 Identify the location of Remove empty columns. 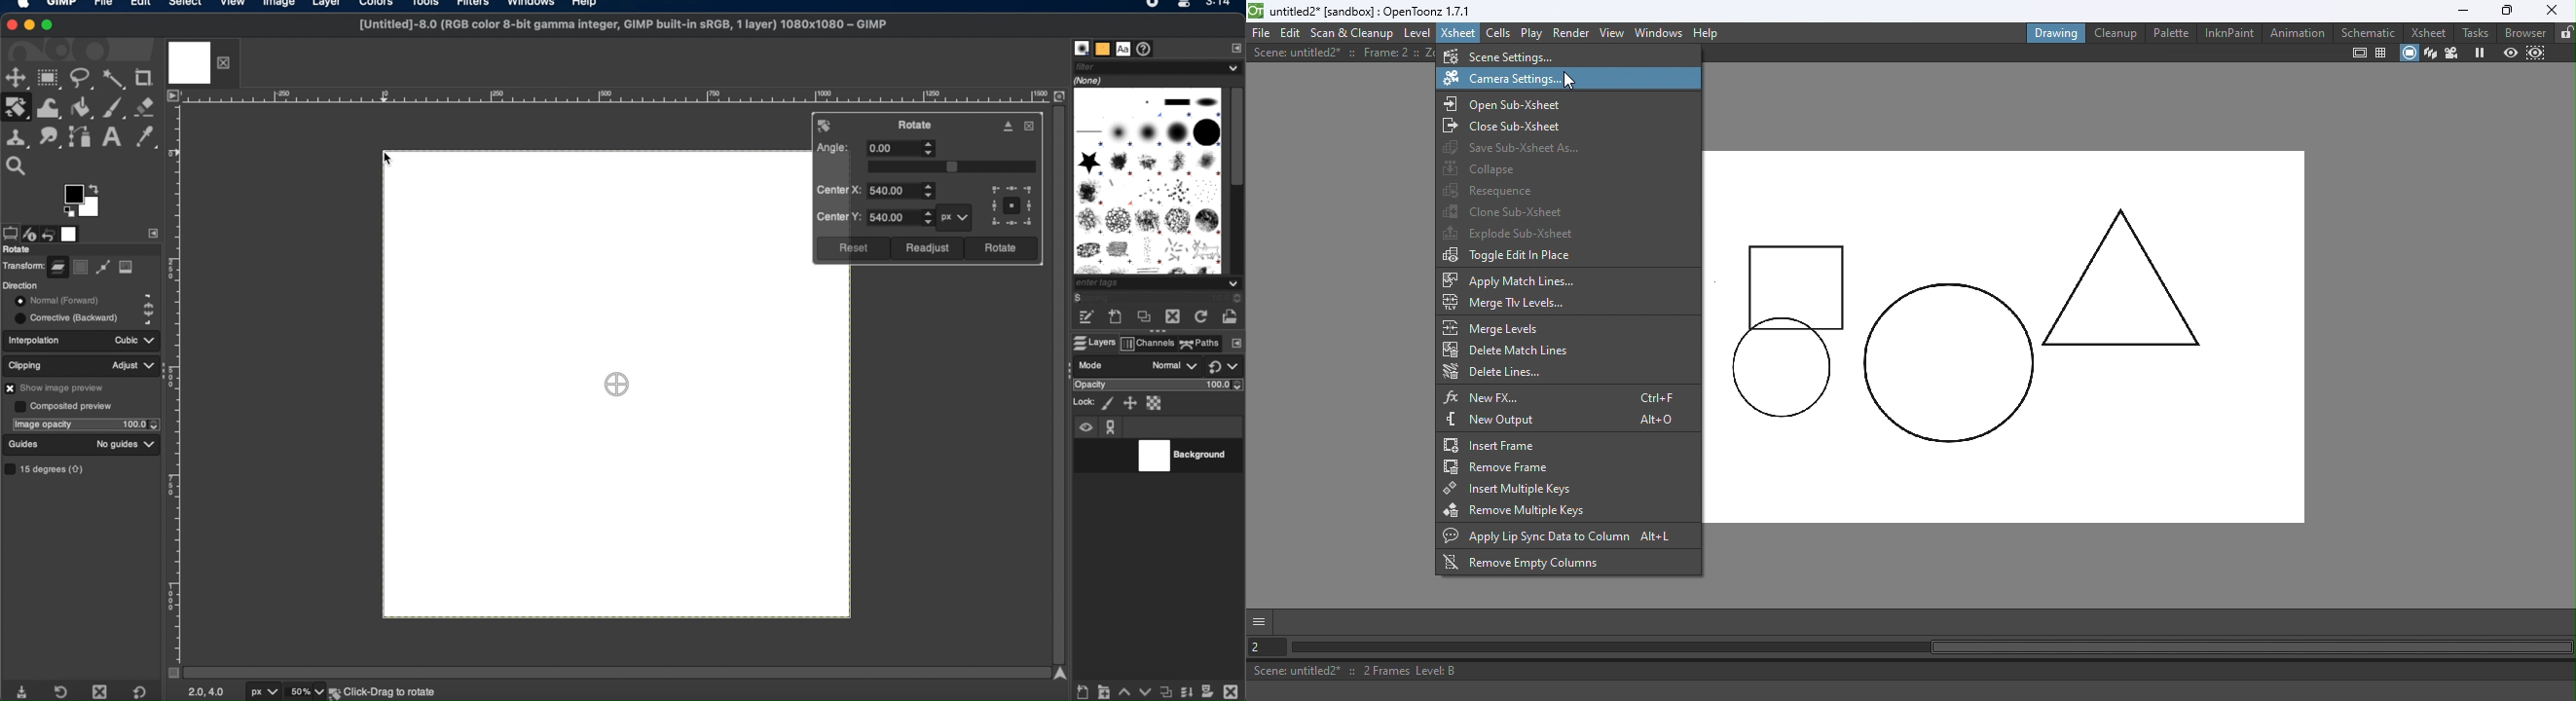
(1527, 564).